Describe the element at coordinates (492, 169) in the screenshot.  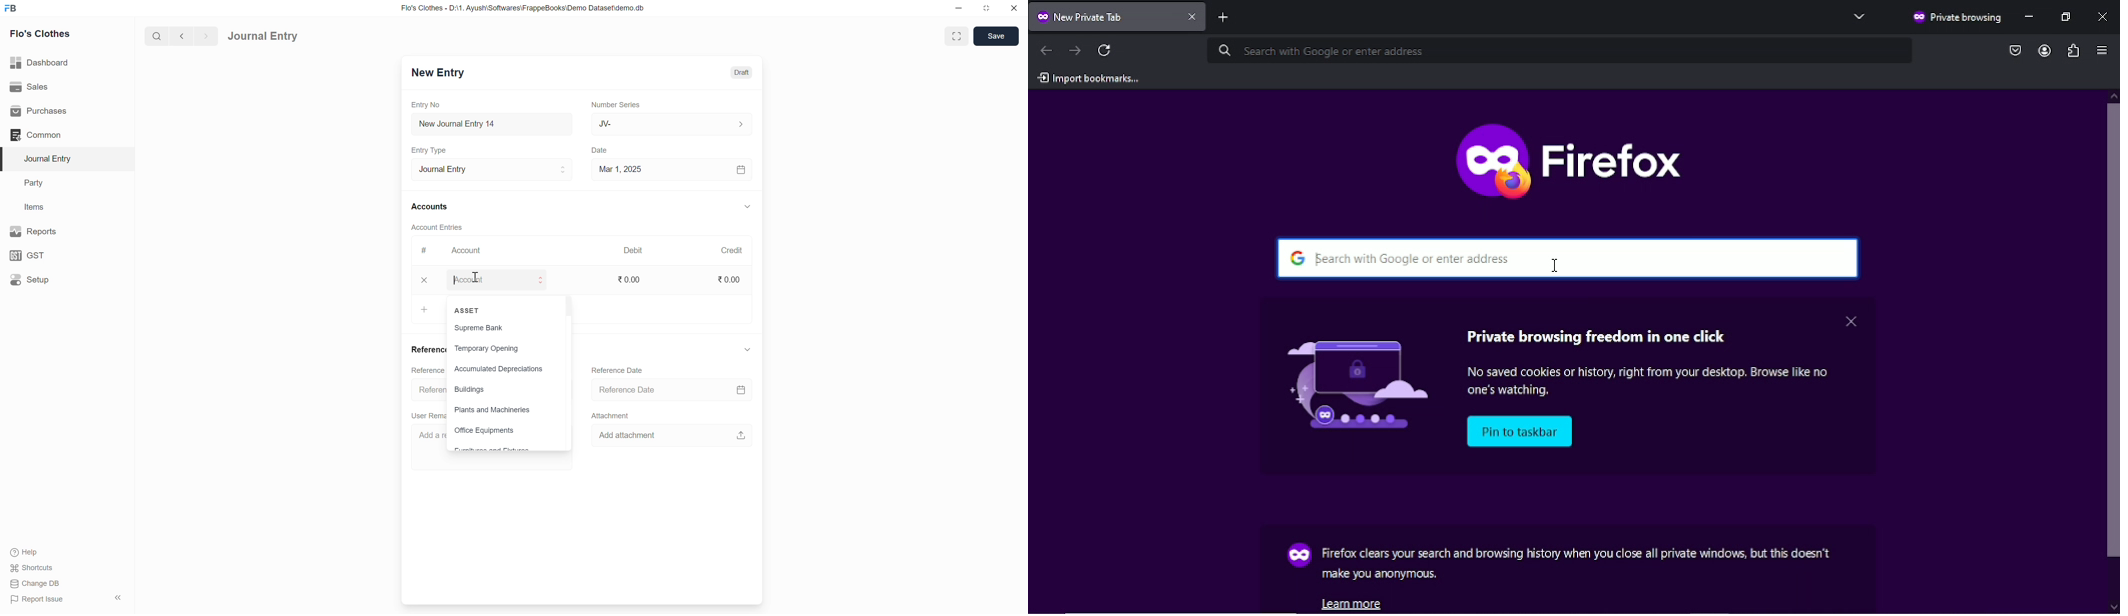
I see `Journal Entry` at that location.